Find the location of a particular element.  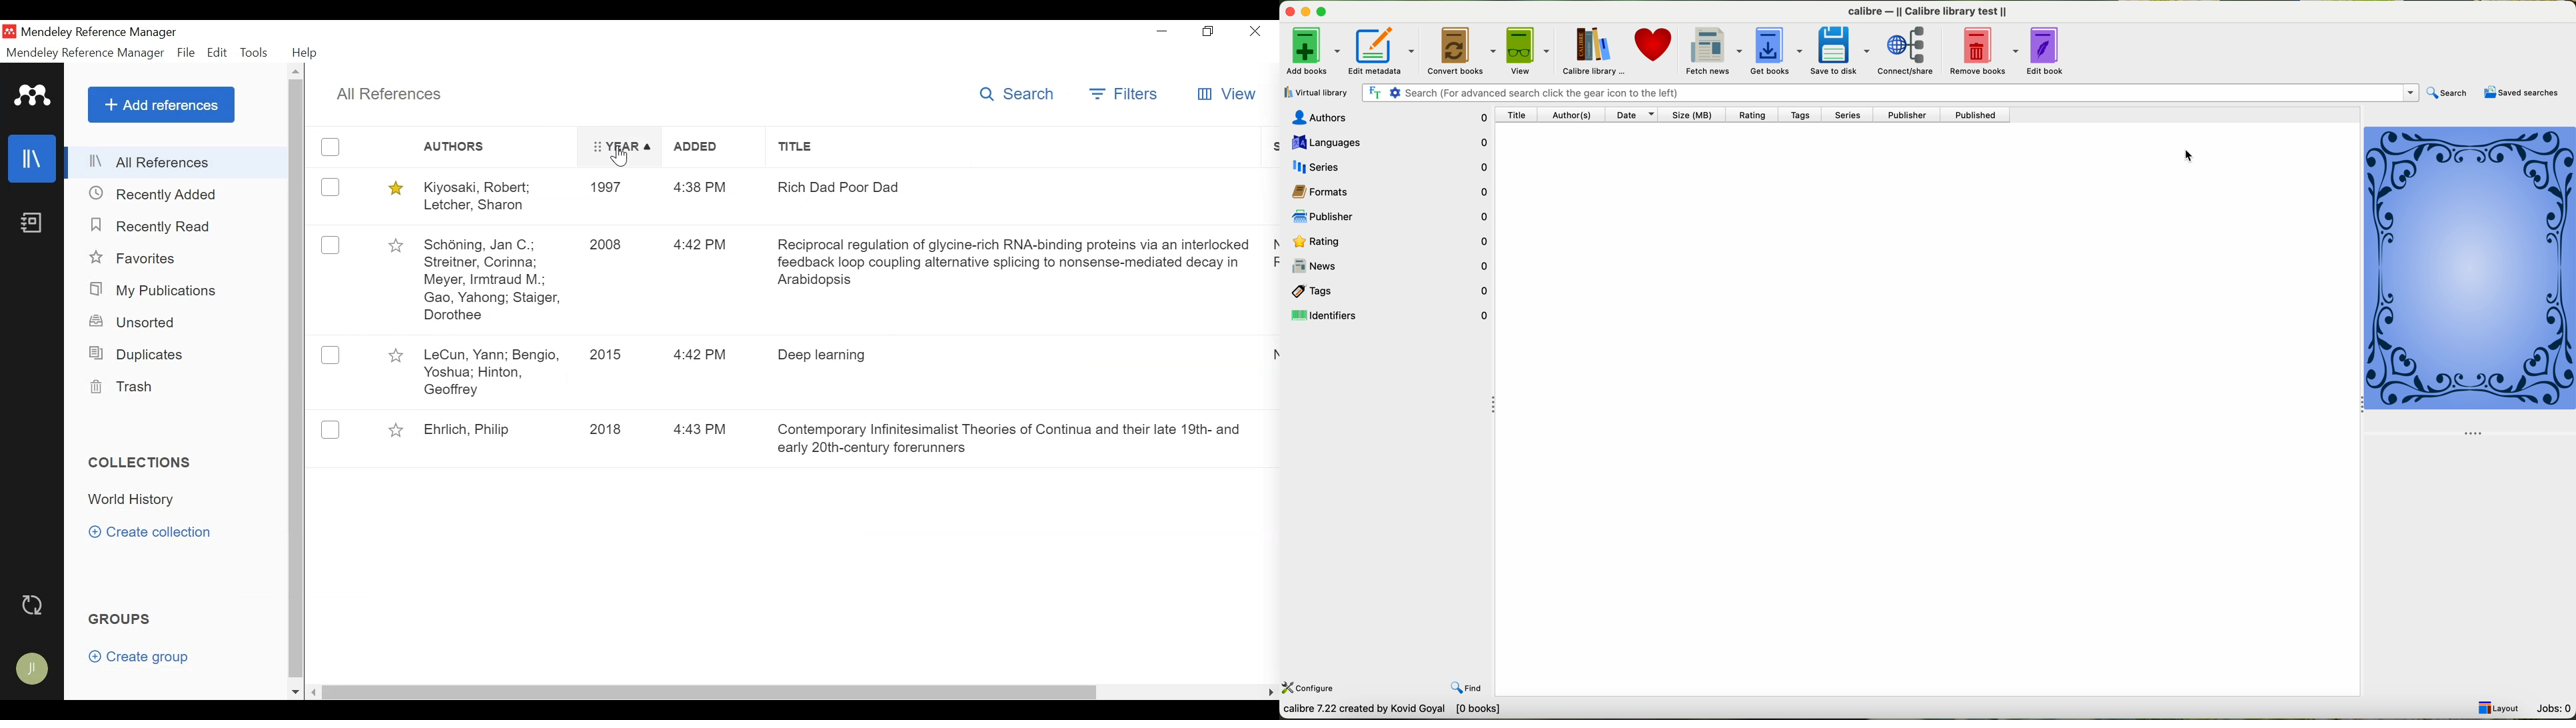

book cover preview is located at coordinates (2471, 268).